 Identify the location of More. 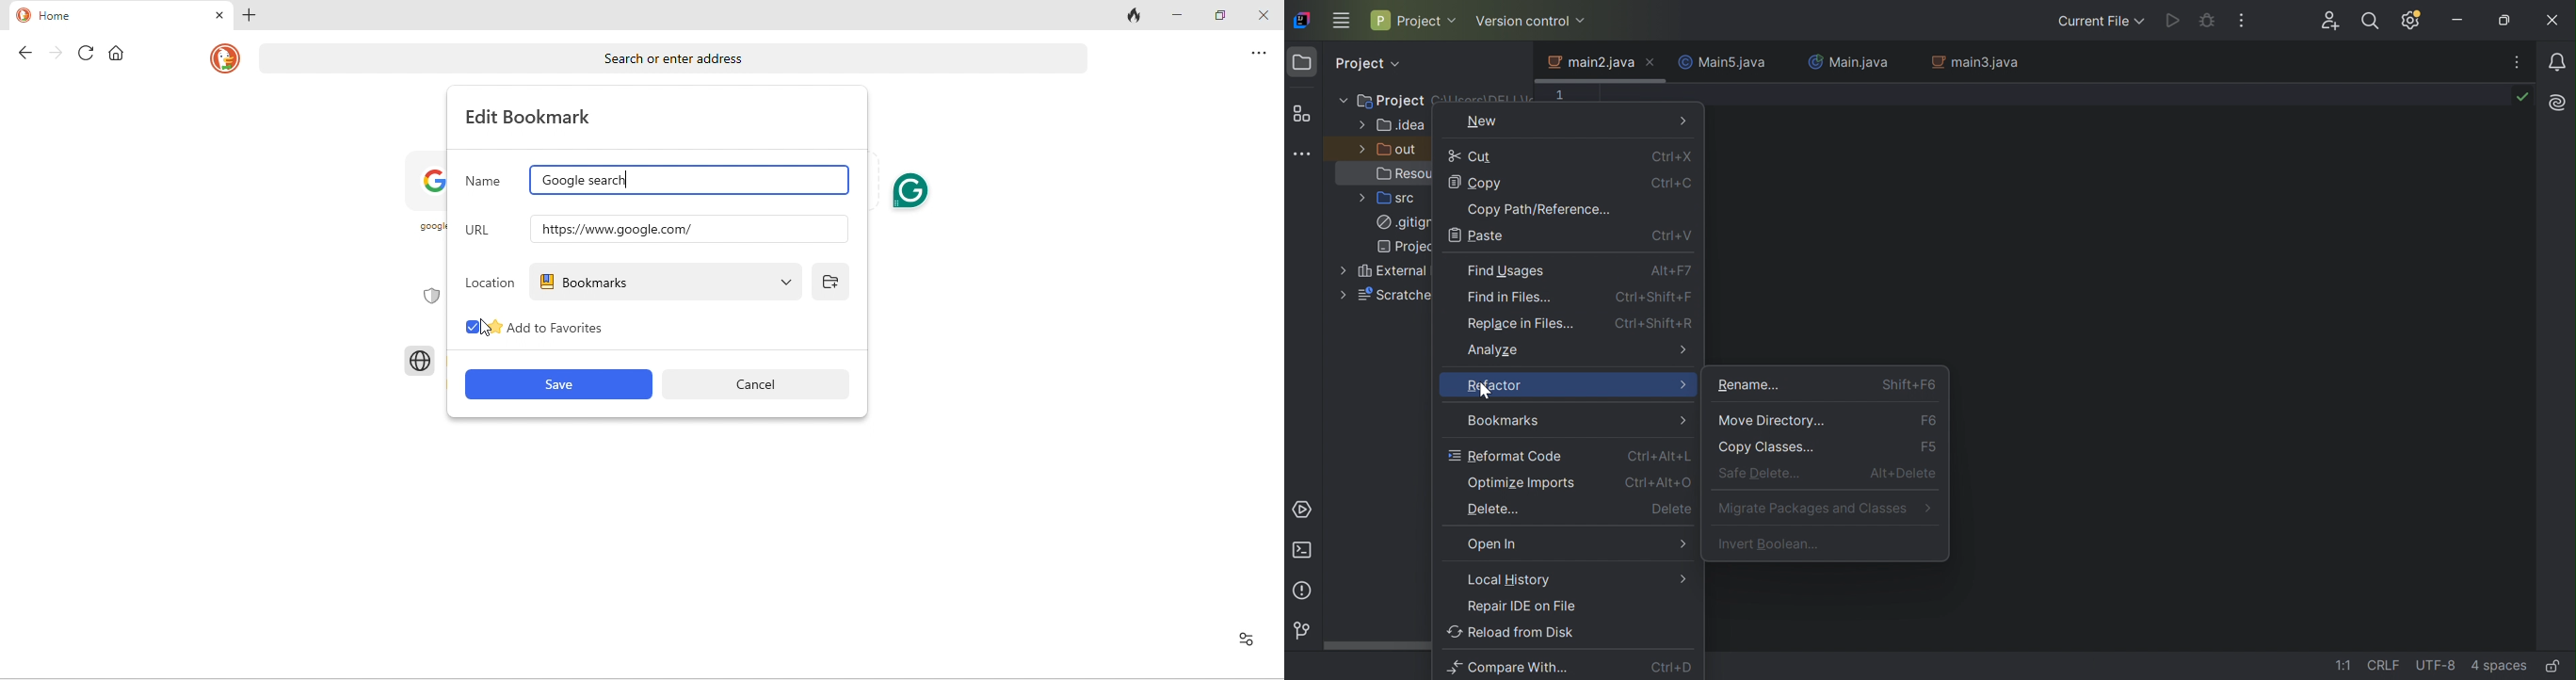
(1685, 579).